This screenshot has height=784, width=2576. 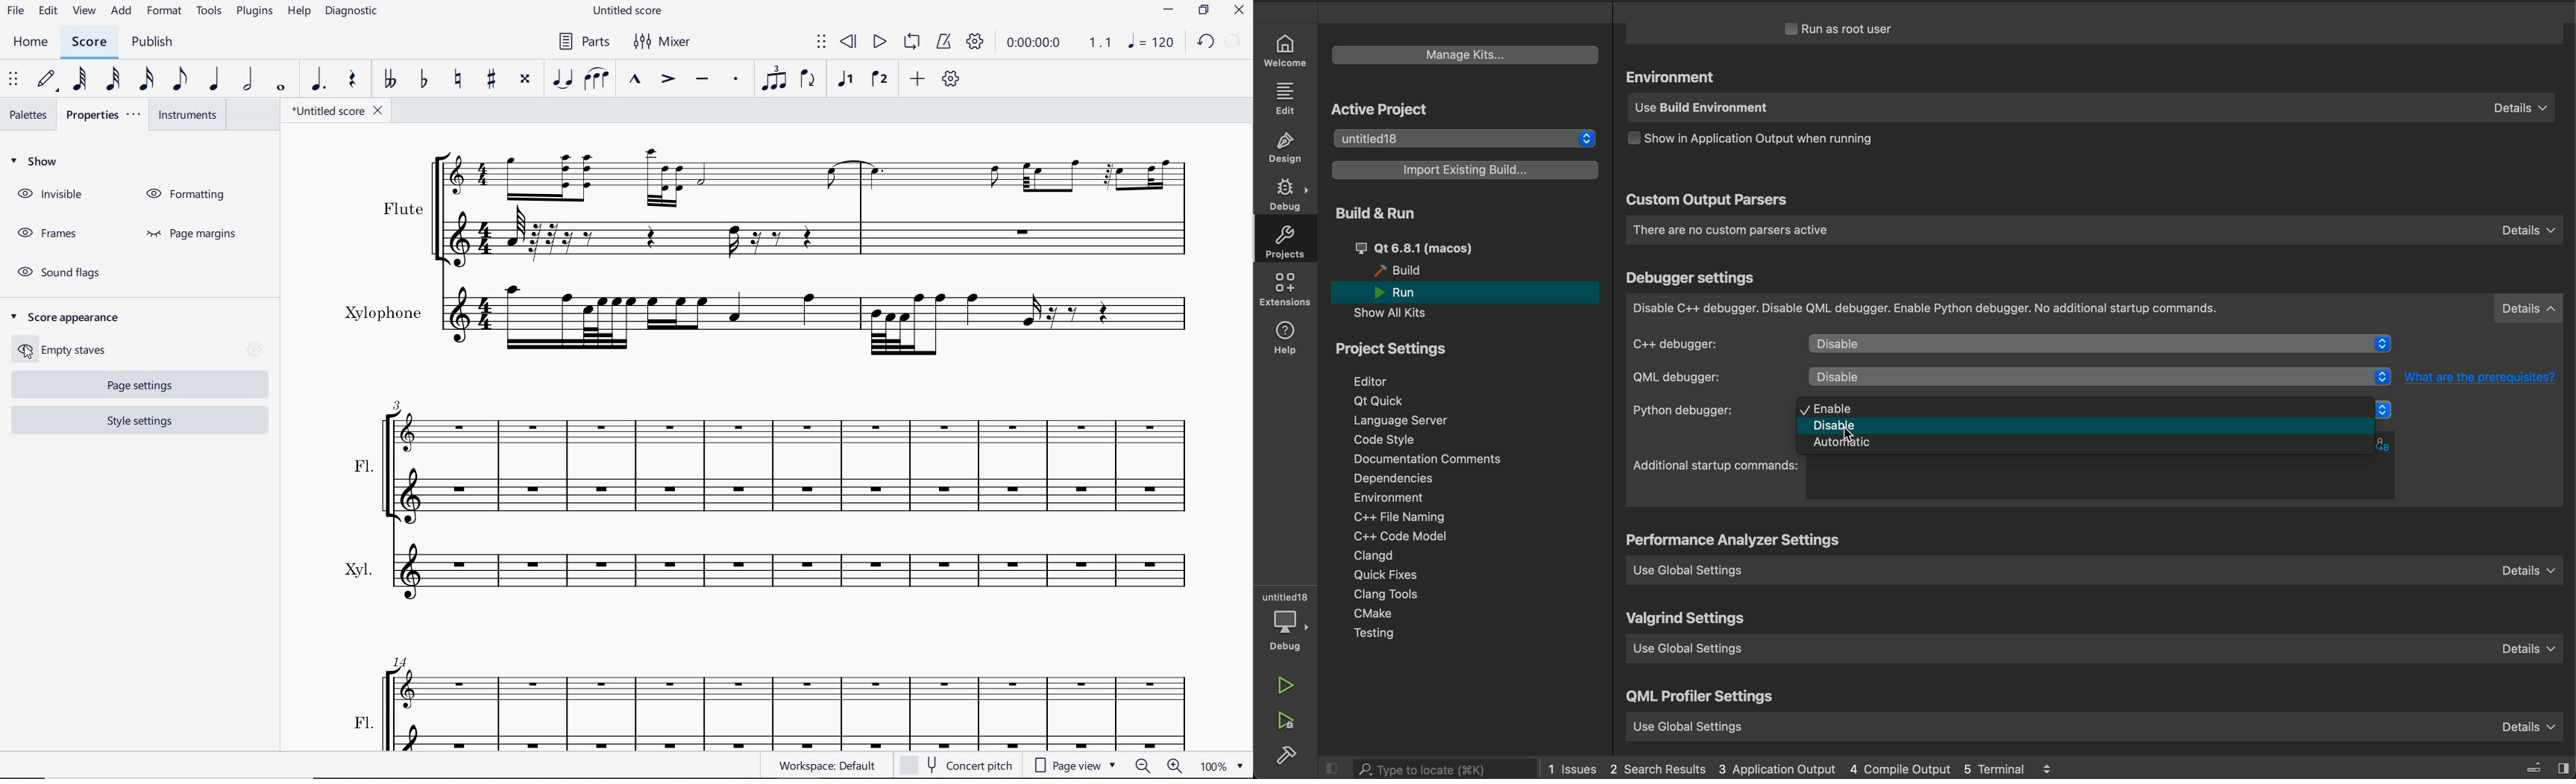 I want to click on file, so click(x=16, y=13).